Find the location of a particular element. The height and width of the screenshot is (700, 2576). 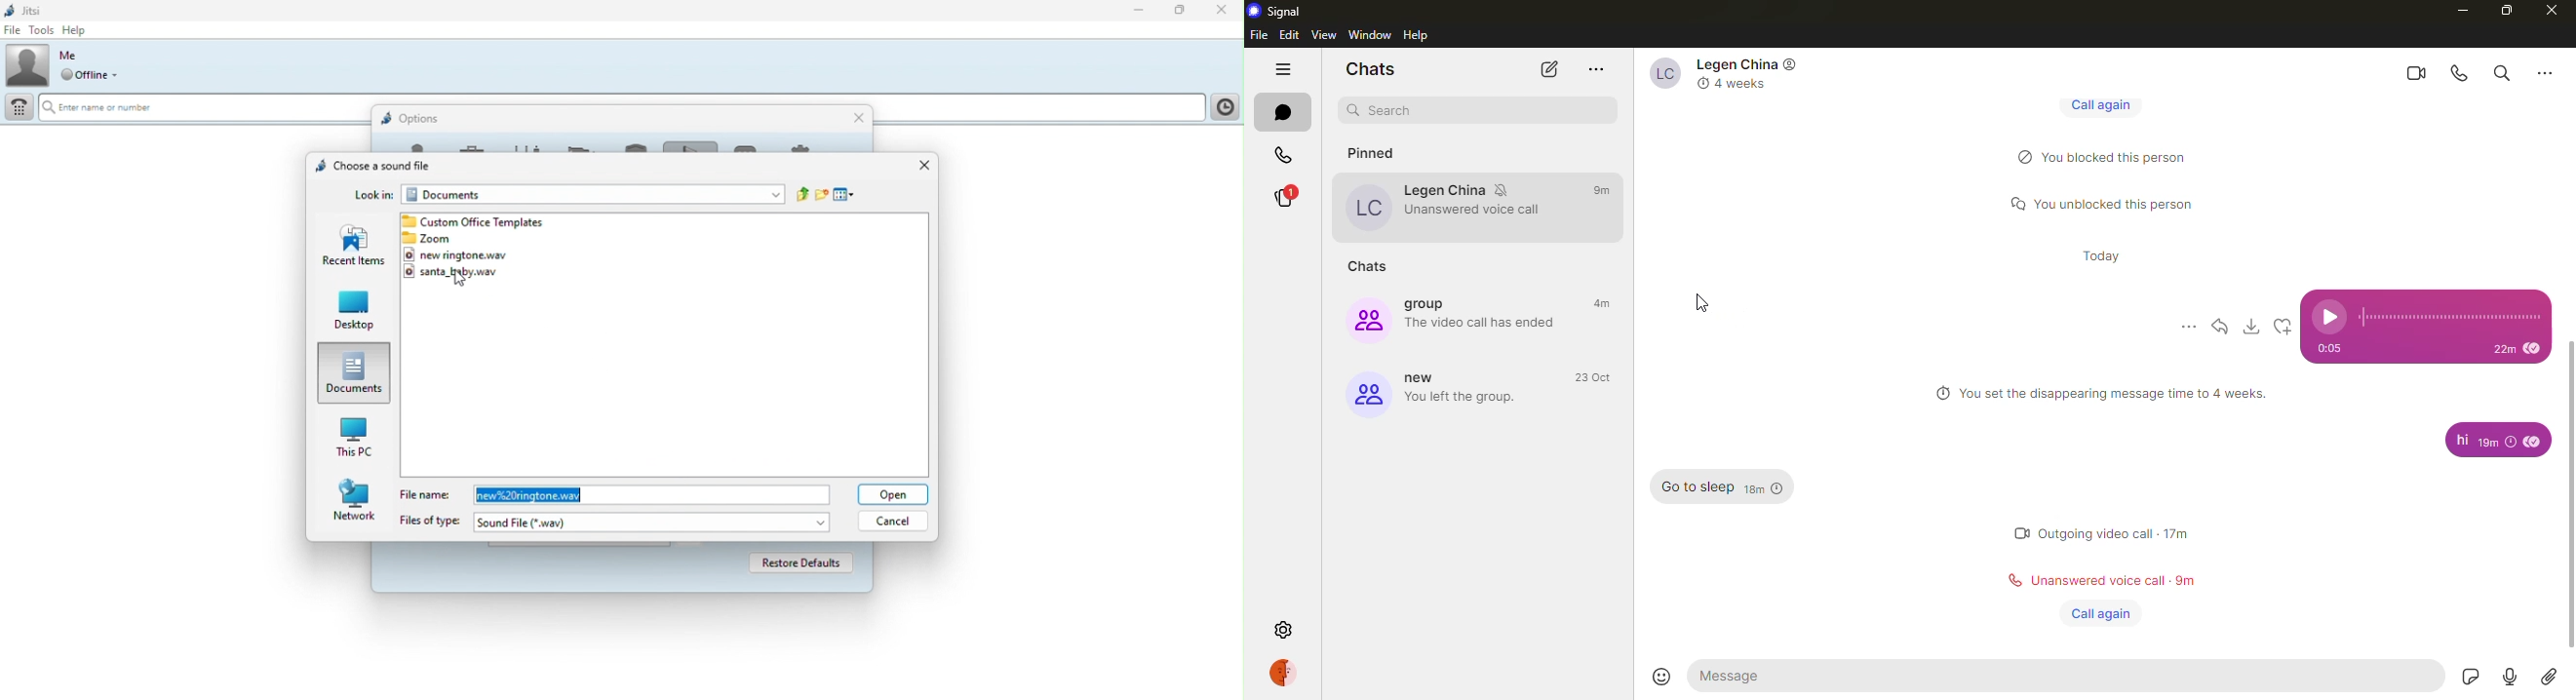

signal is located at coordinates (1277, 11).